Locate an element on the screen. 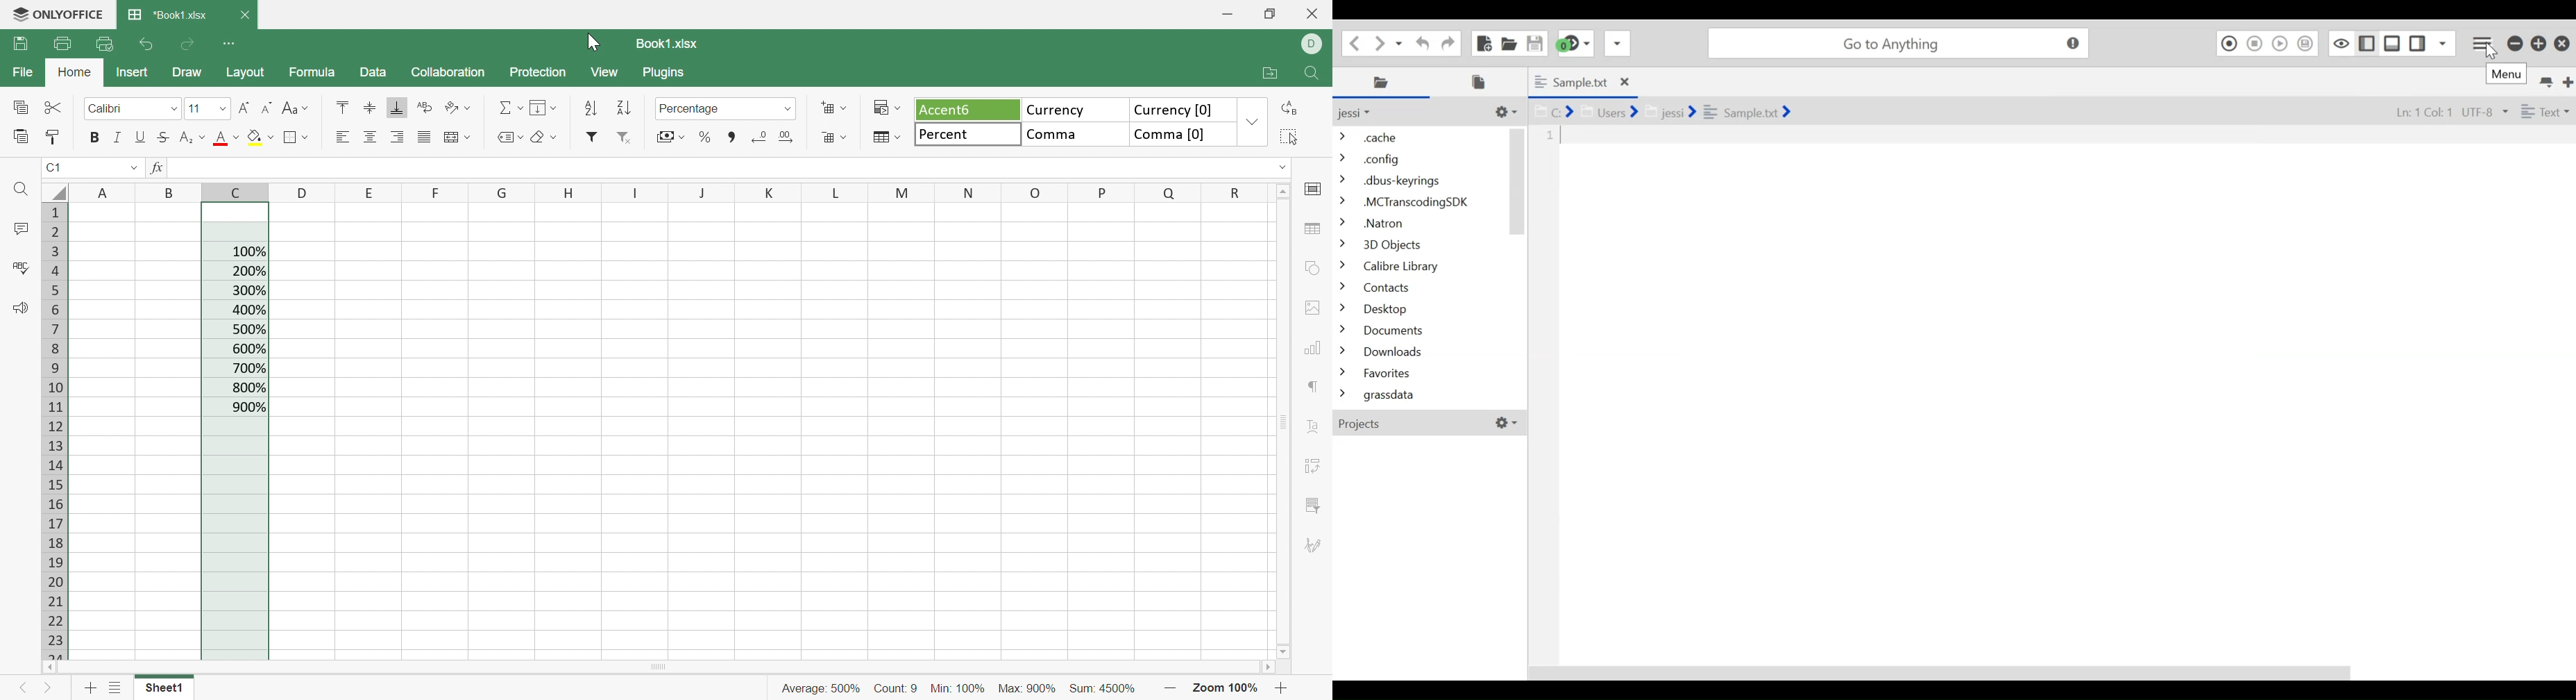 Image resolution: width=2576 pixels, height=700 pixels. Sum: 4500% is located at coordinates (1106, 690).